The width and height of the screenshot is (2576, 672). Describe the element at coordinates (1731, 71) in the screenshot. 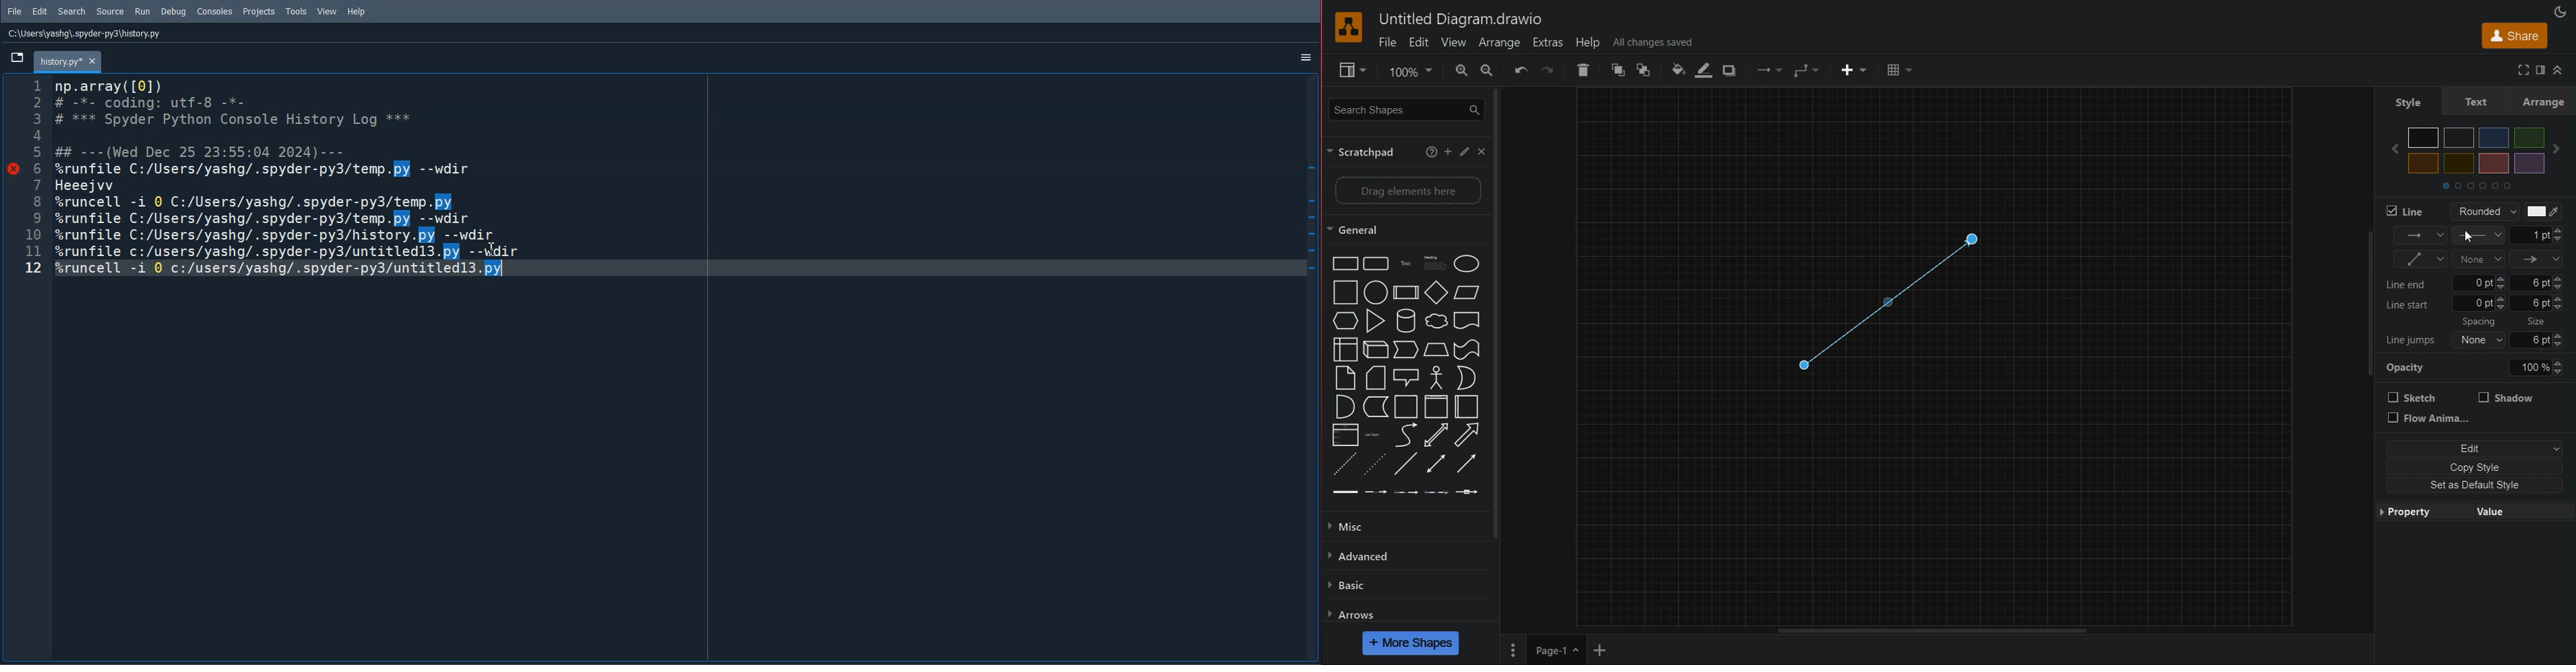

I see `Shadow` at that location.